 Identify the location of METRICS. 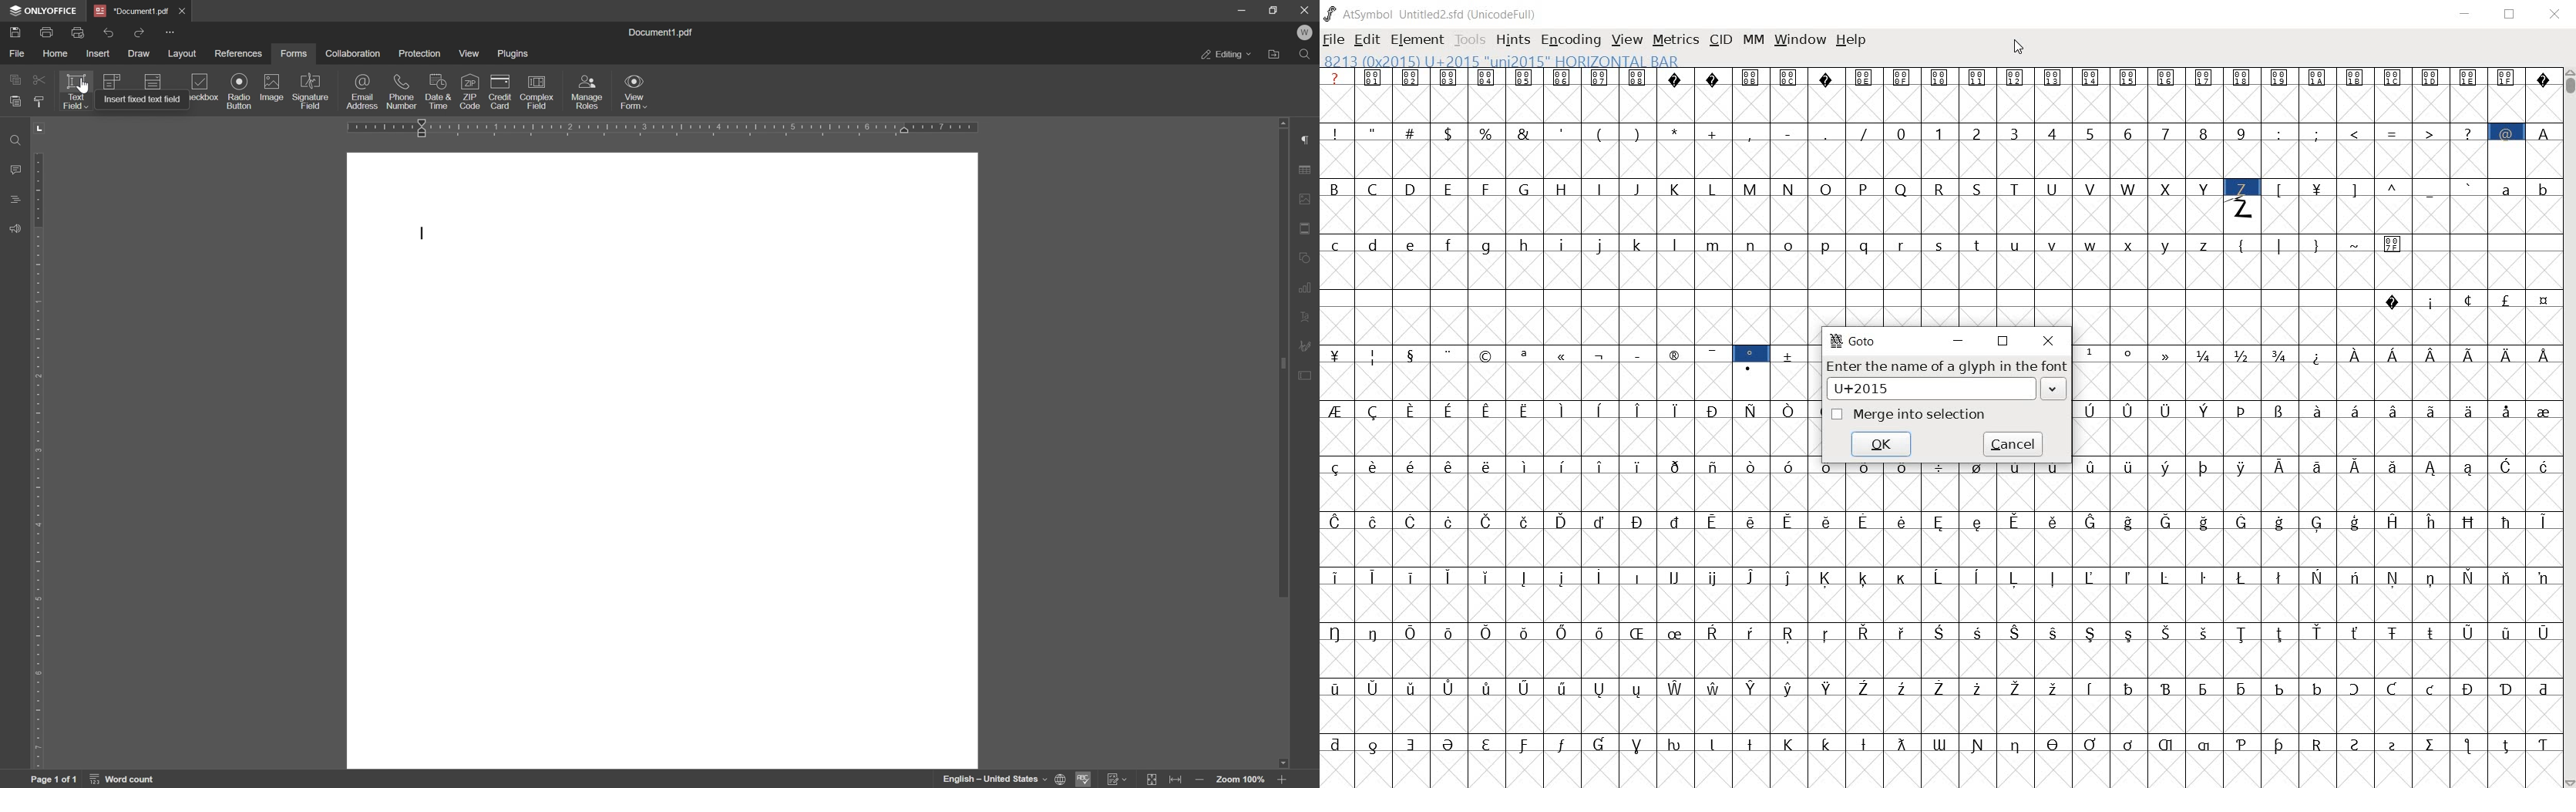
(1678, 41).